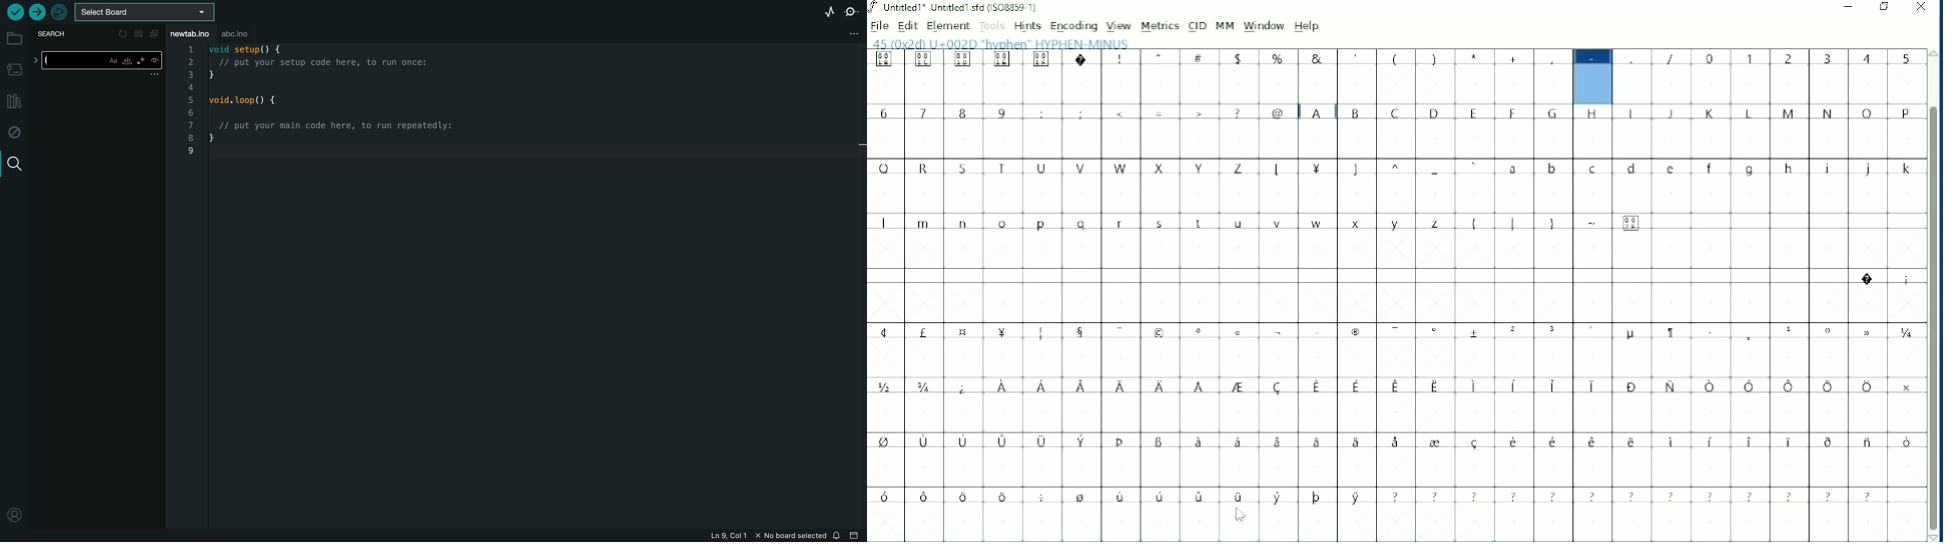 The height and width of the screenshot is (560, 1960). What do you see at coordinates (908, 26) in the screenshot?
I see `Edit` at bounding box center [908, 26].